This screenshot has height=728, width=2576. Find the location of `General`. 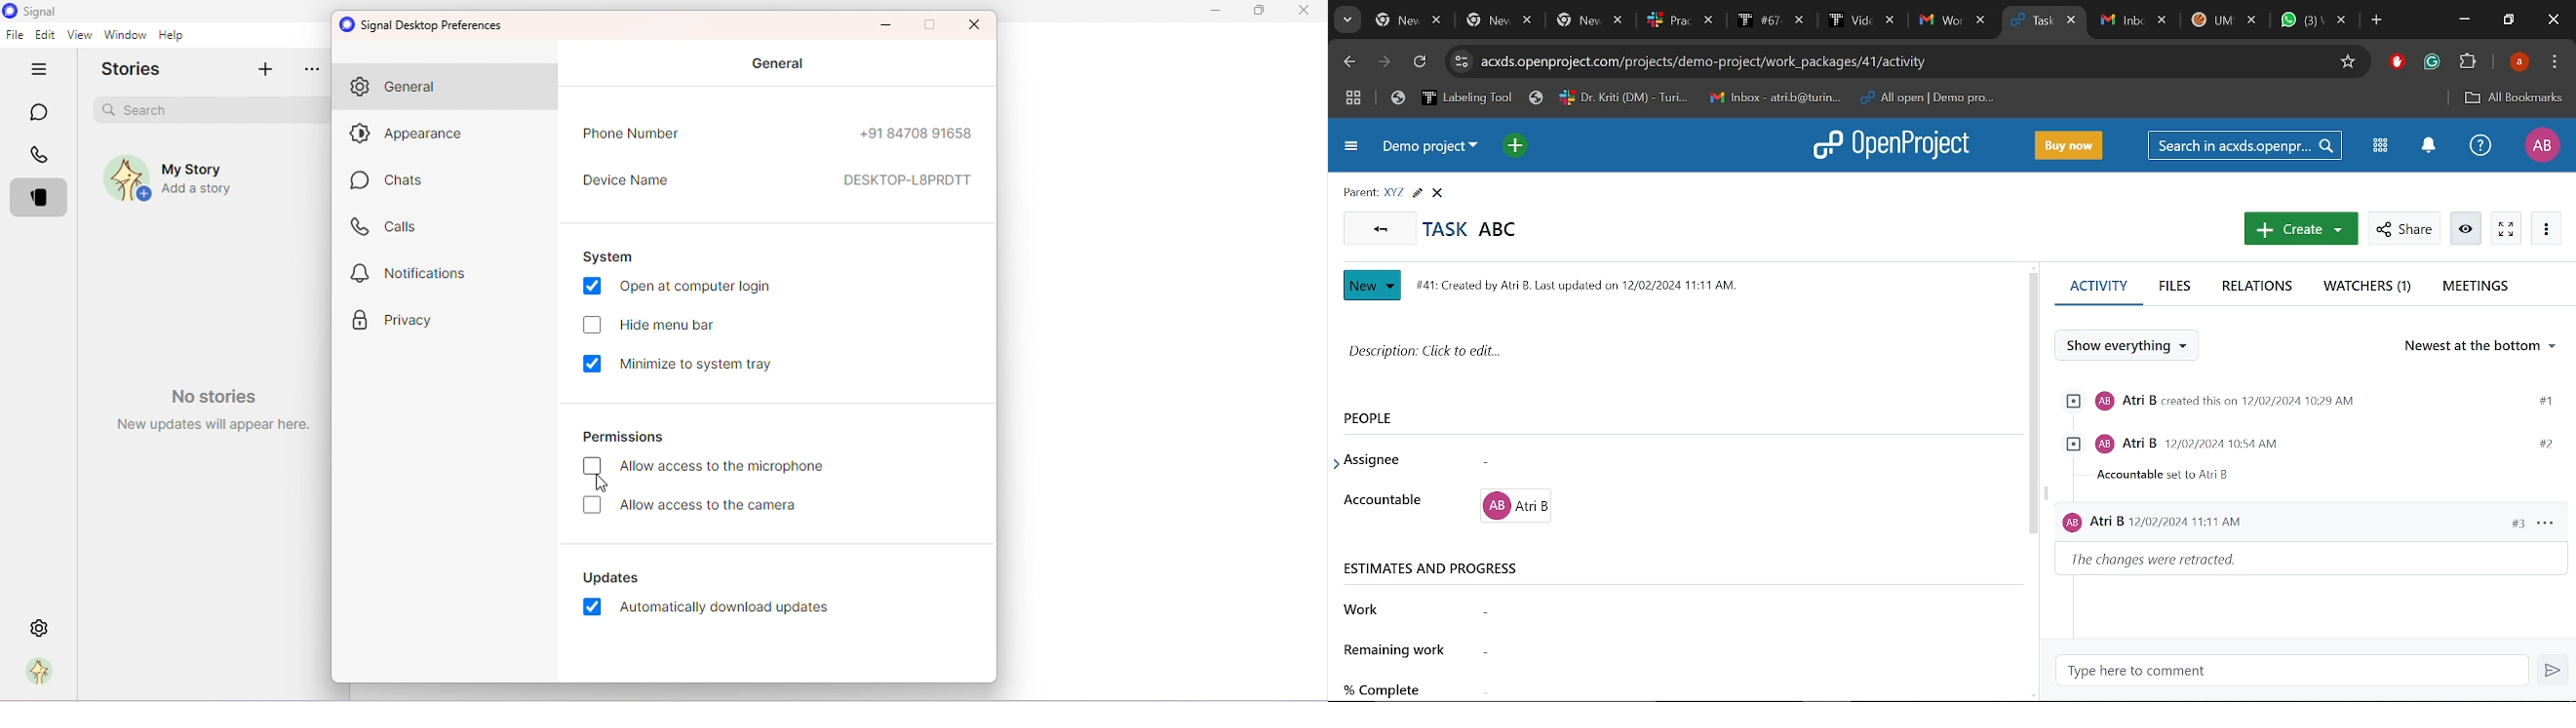

General is located at coordinates (778, 64).